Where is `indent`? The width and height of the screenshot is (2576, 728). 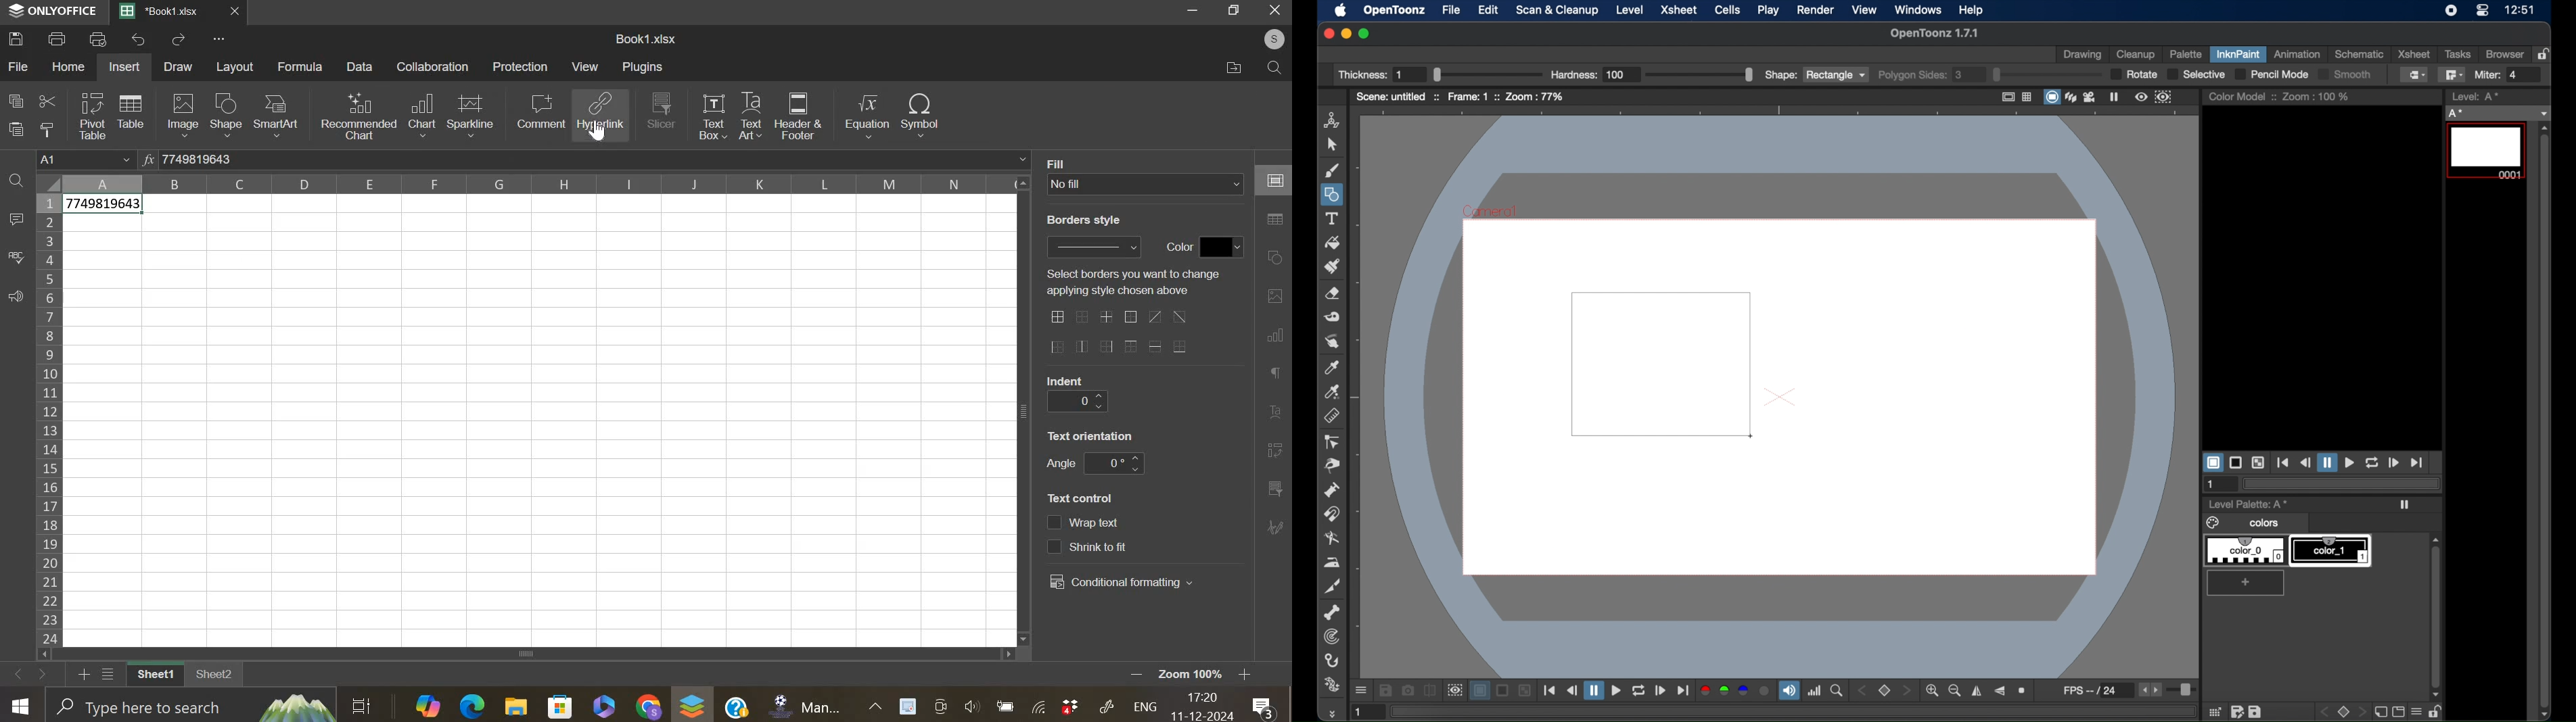
indent is located at coordinates (1076, 402).